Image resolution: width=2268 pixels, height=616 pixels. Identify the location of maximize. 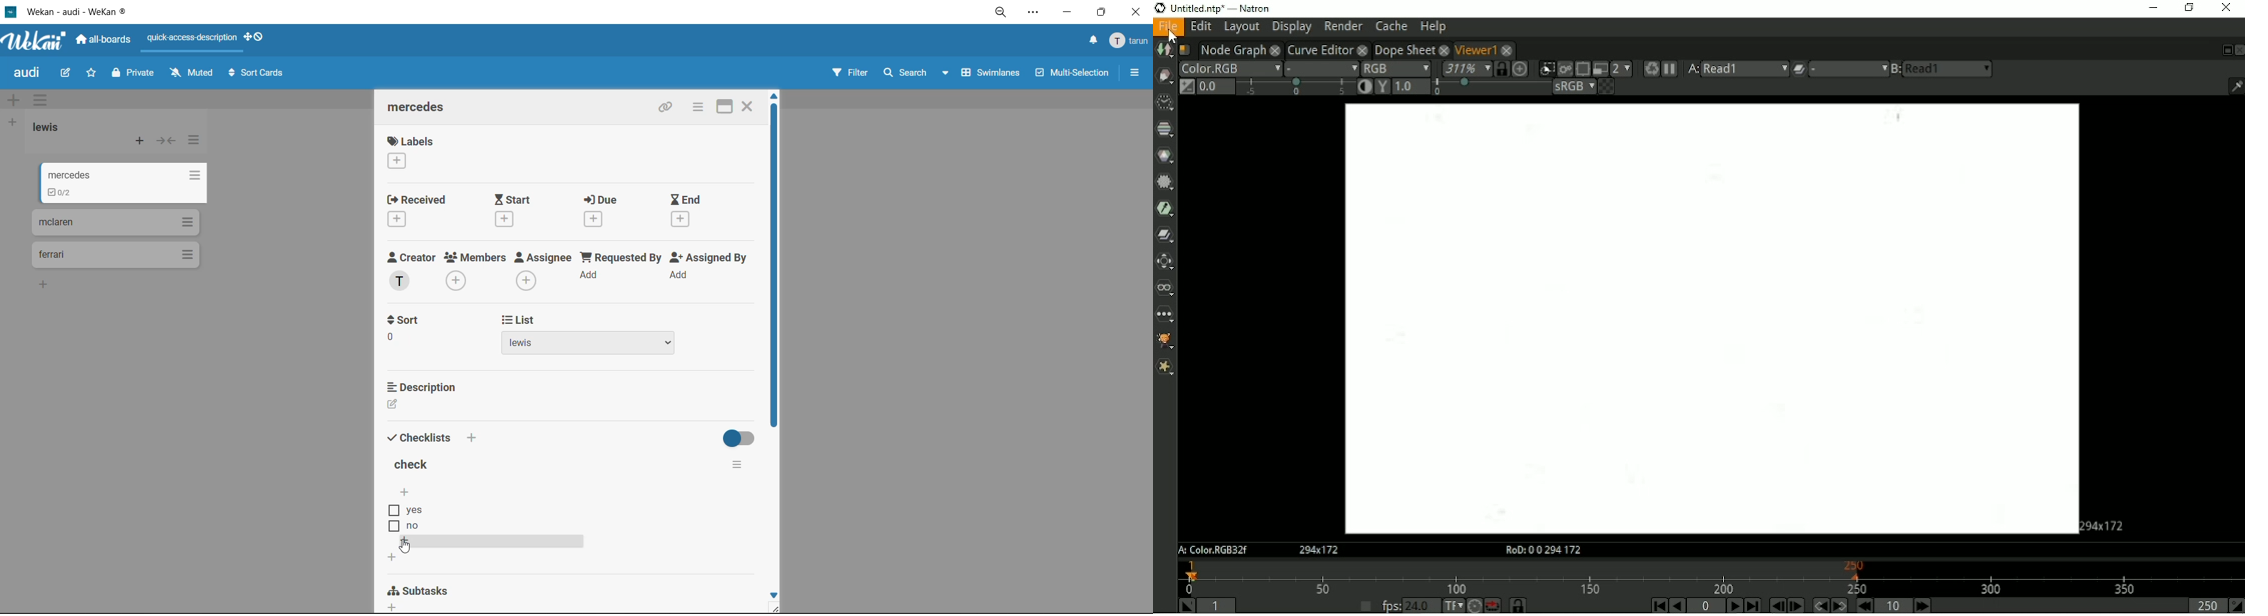
(723, 108).